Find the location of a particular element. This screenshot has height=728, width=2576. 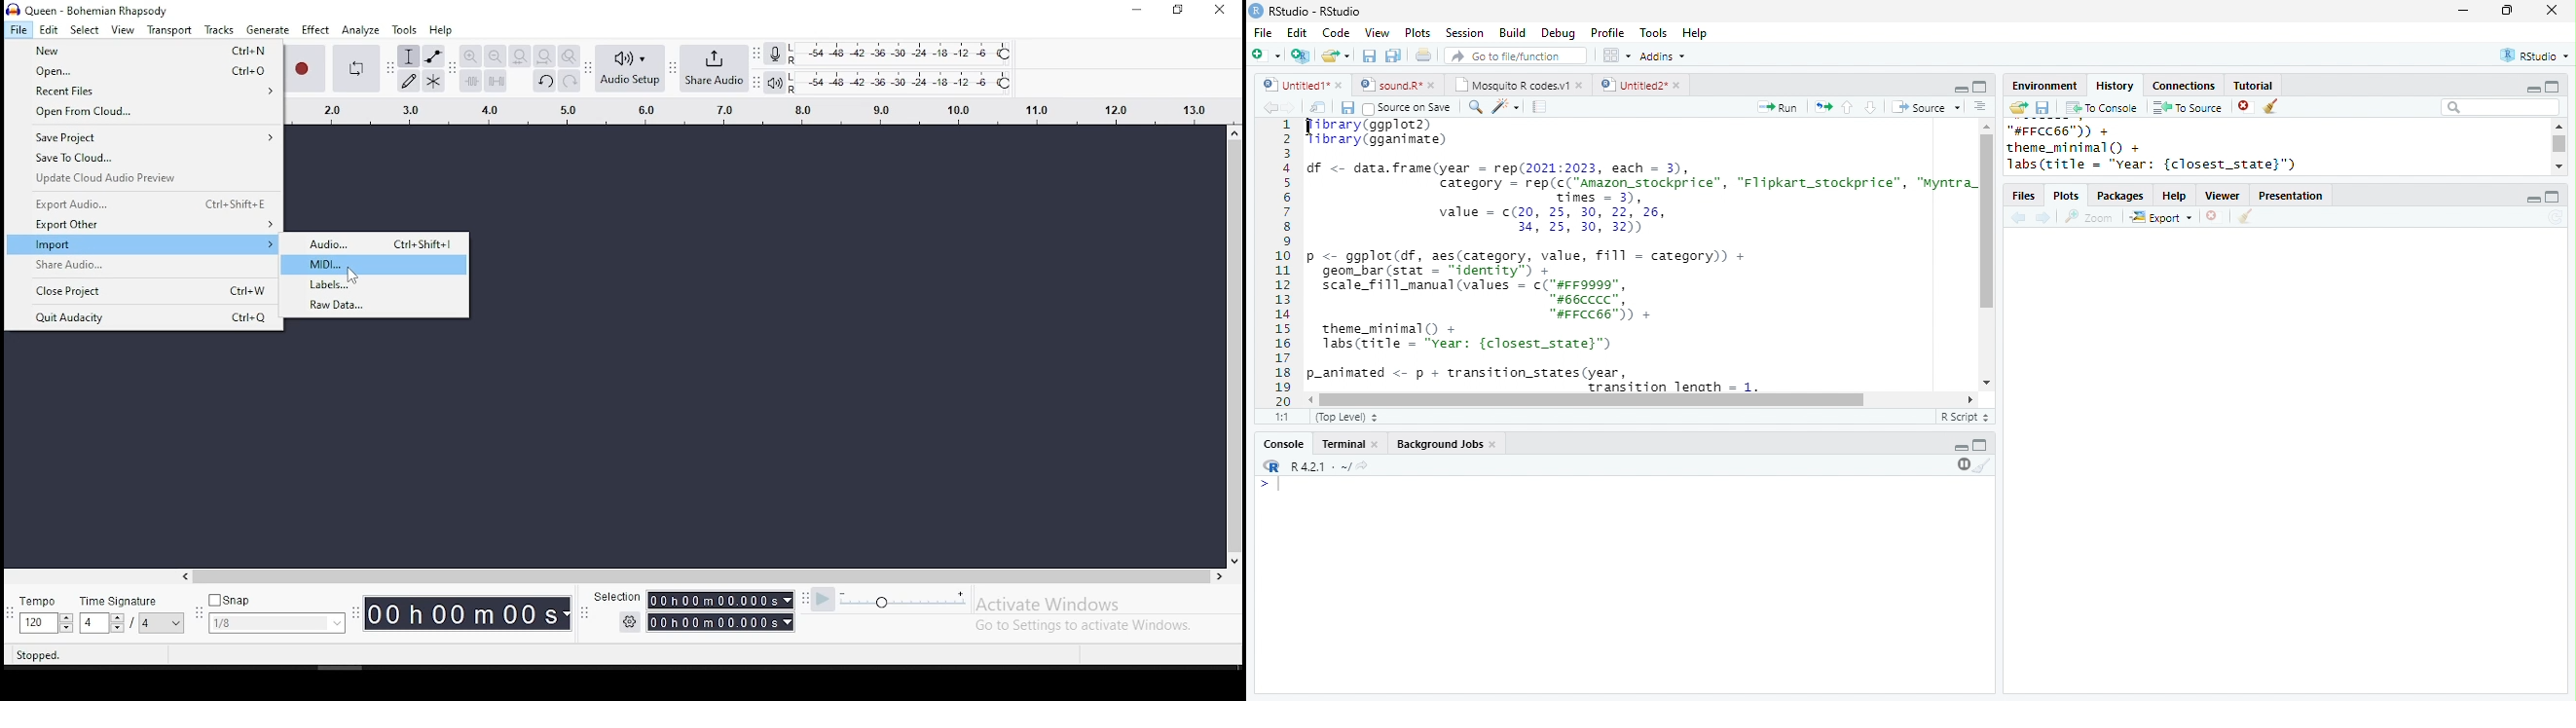

close is located at coordinates (2552, 10).